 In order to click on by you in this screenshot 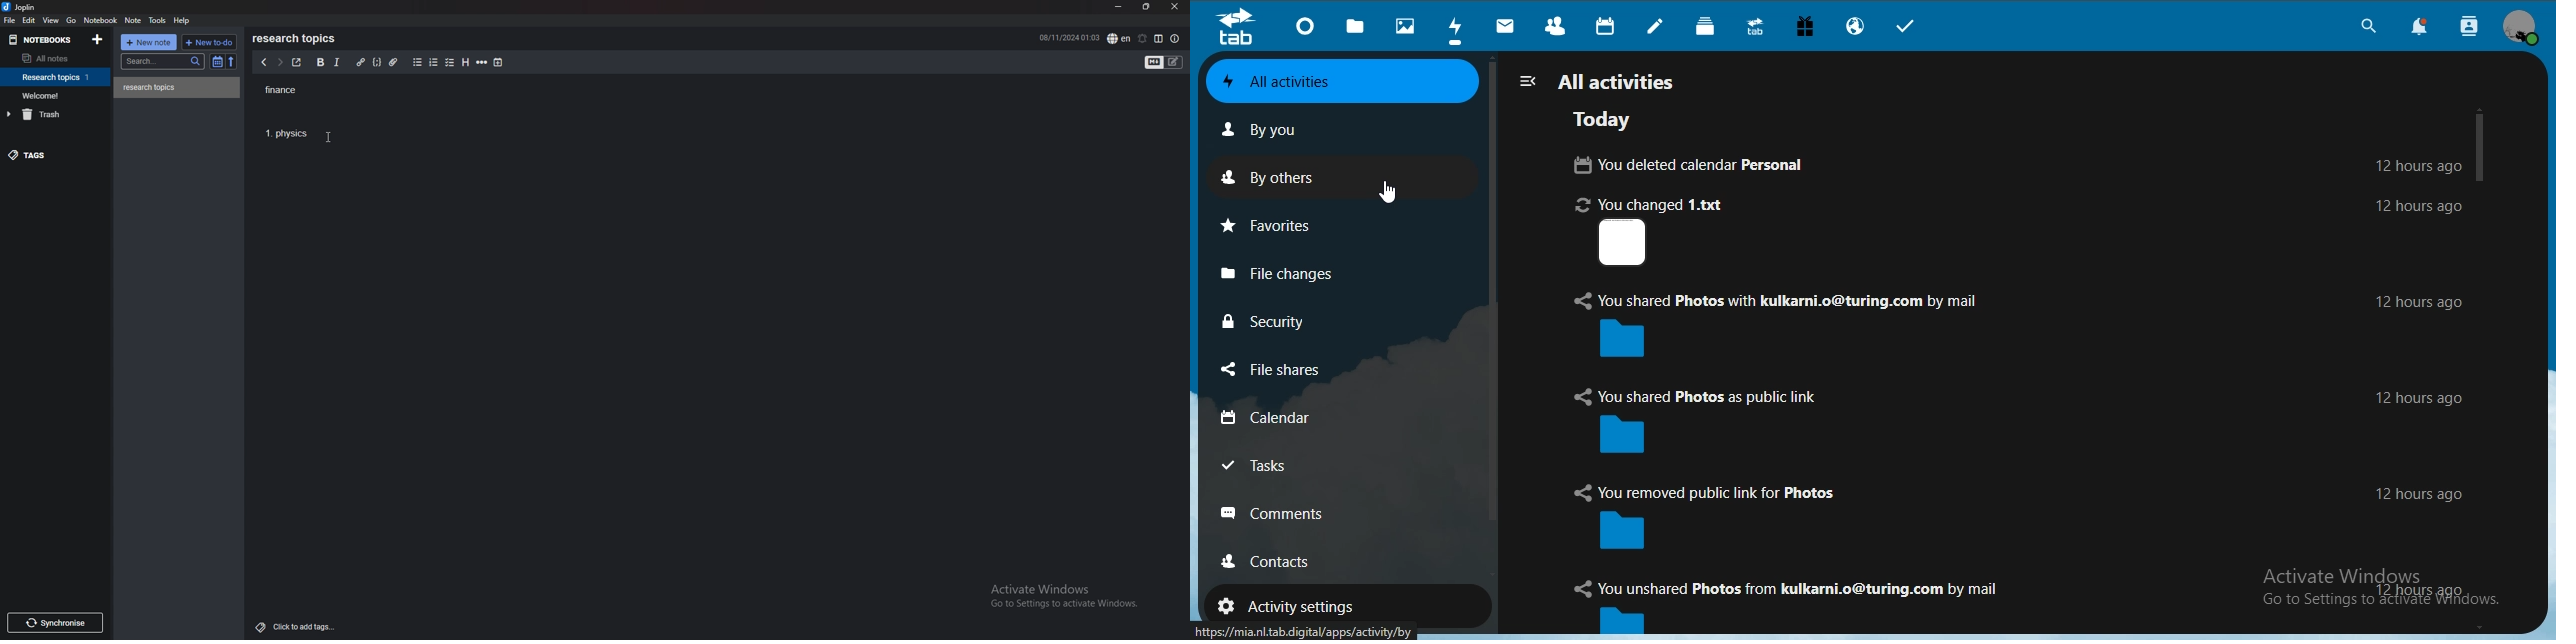, I will do `click(1272, 130)`.